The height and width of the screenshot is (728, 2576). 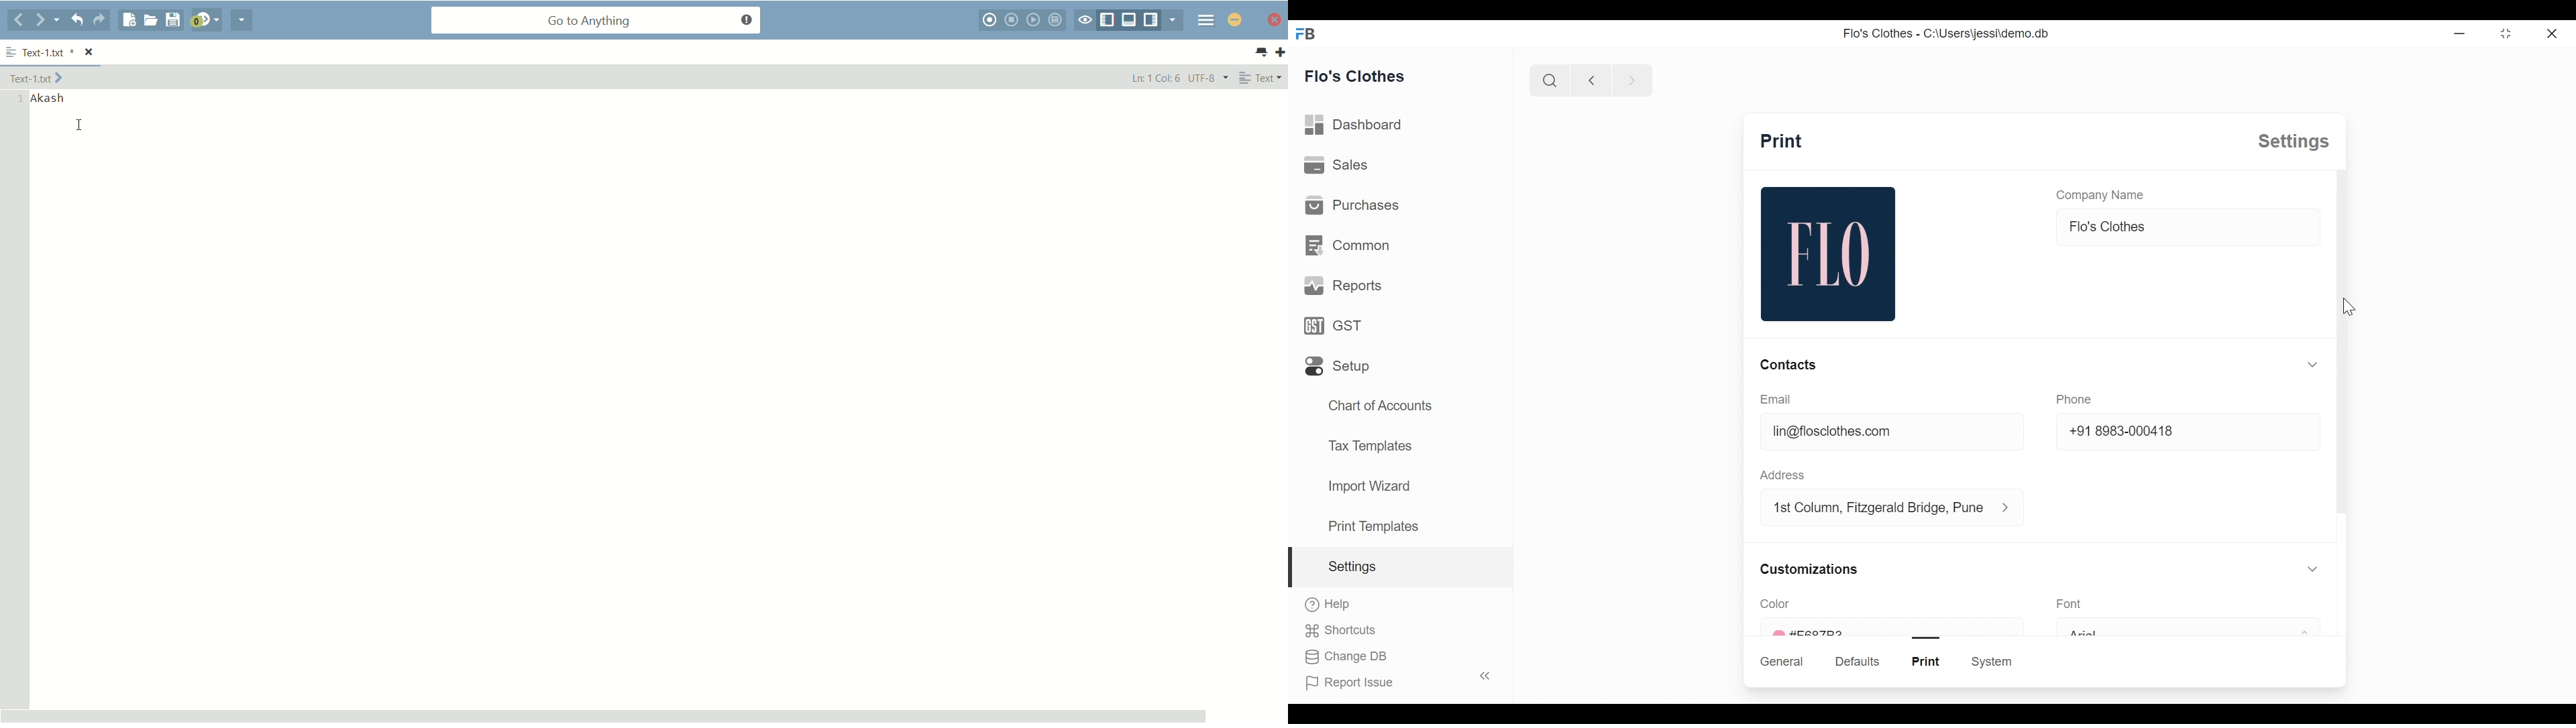 I want to click on toggle expand/collapse, so click(x=2312, y=364).